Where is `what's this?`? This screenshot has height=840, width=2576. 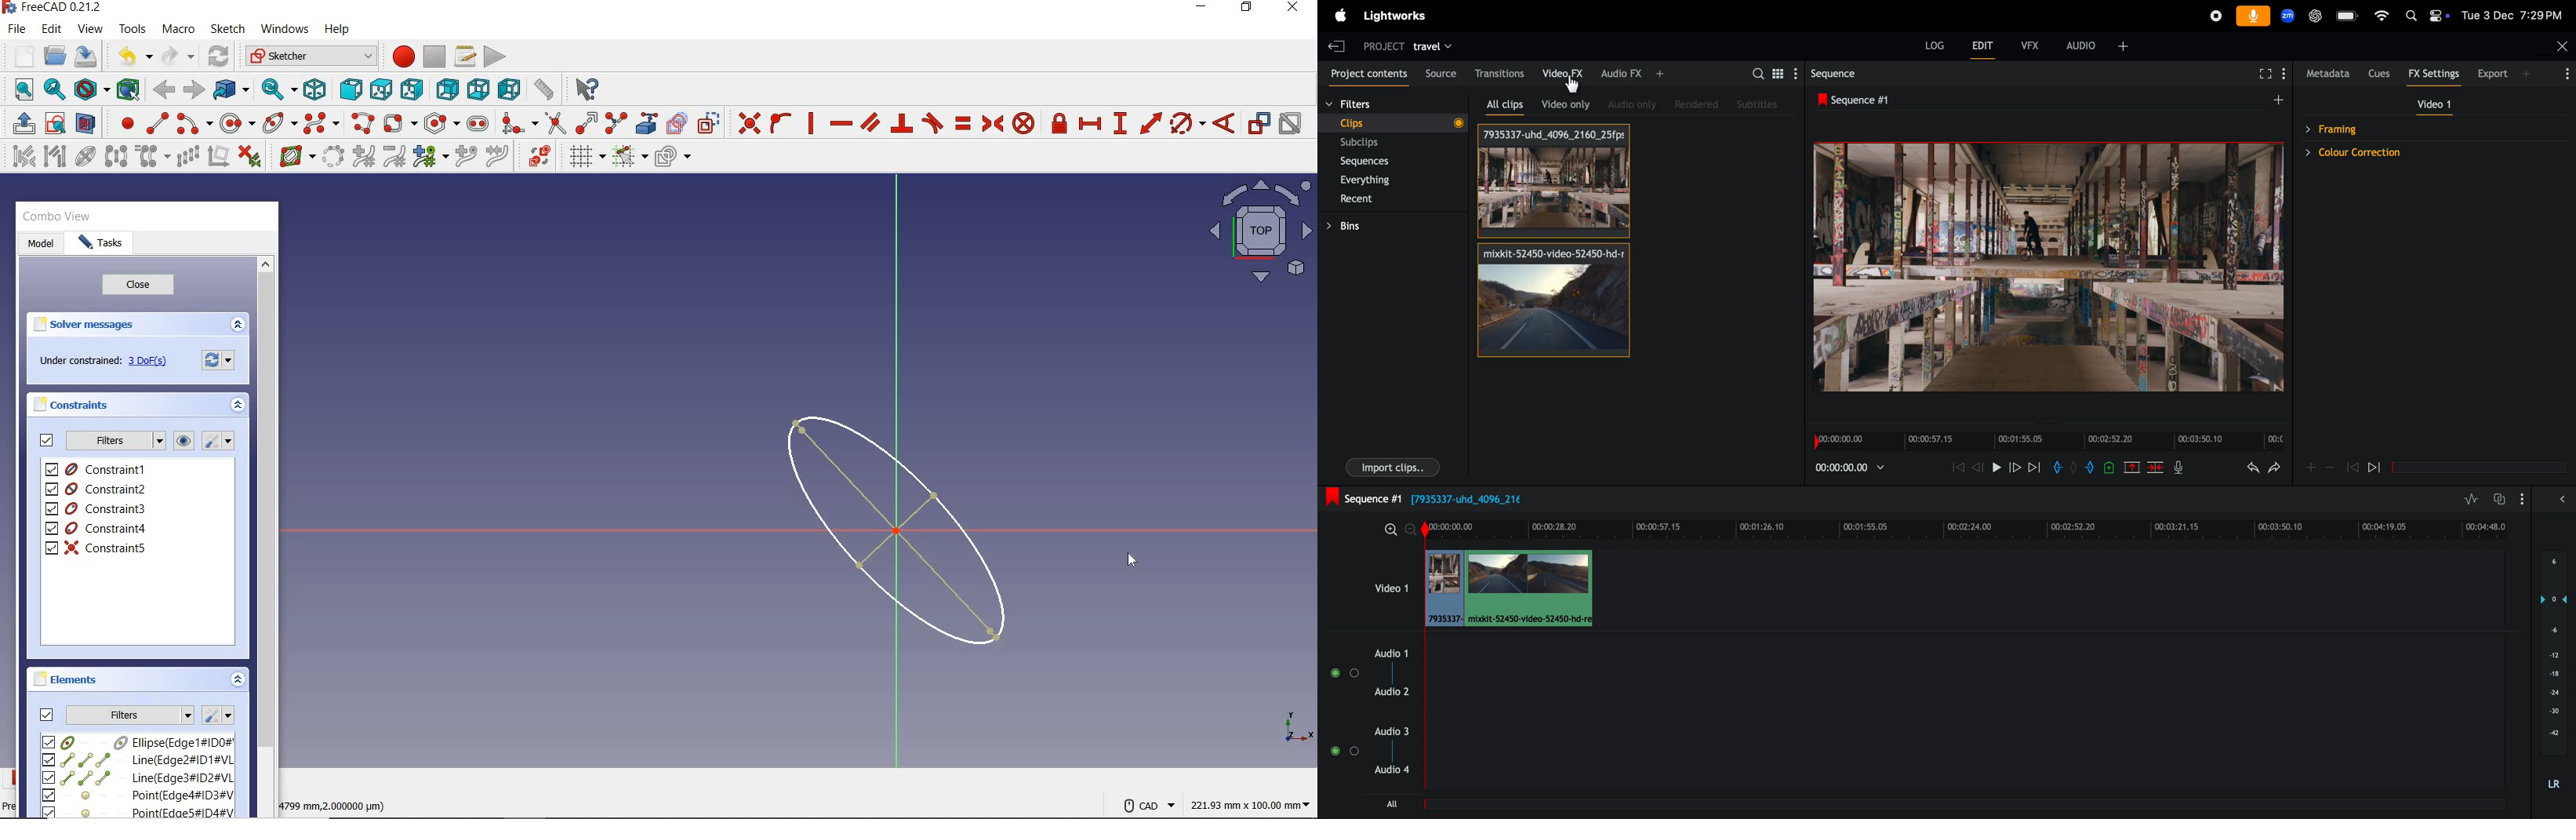 what's this? is located at coordinates (584, 86).